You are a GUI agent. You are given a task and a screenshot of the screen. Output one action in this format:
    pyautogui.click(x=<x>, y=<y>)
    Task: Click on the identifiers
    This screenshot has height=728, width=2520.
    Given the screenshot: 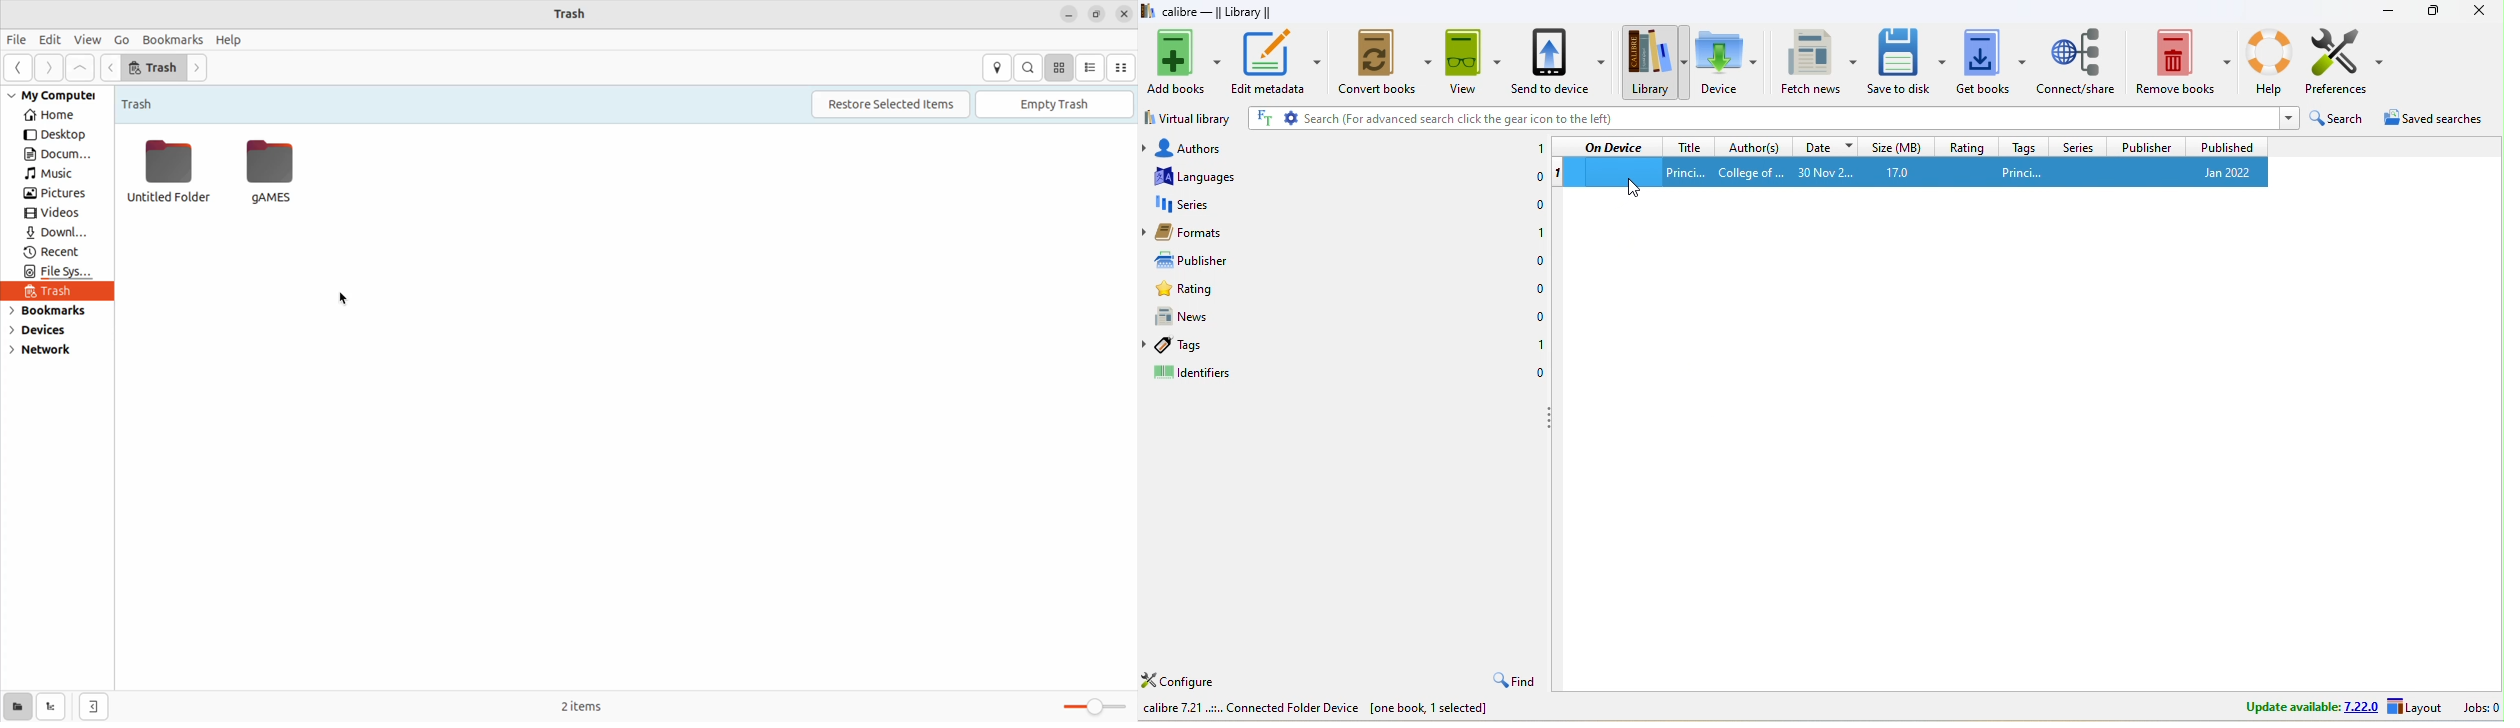 What is the action you would take?
    pyautogui.click(x=1207, y=372)
    